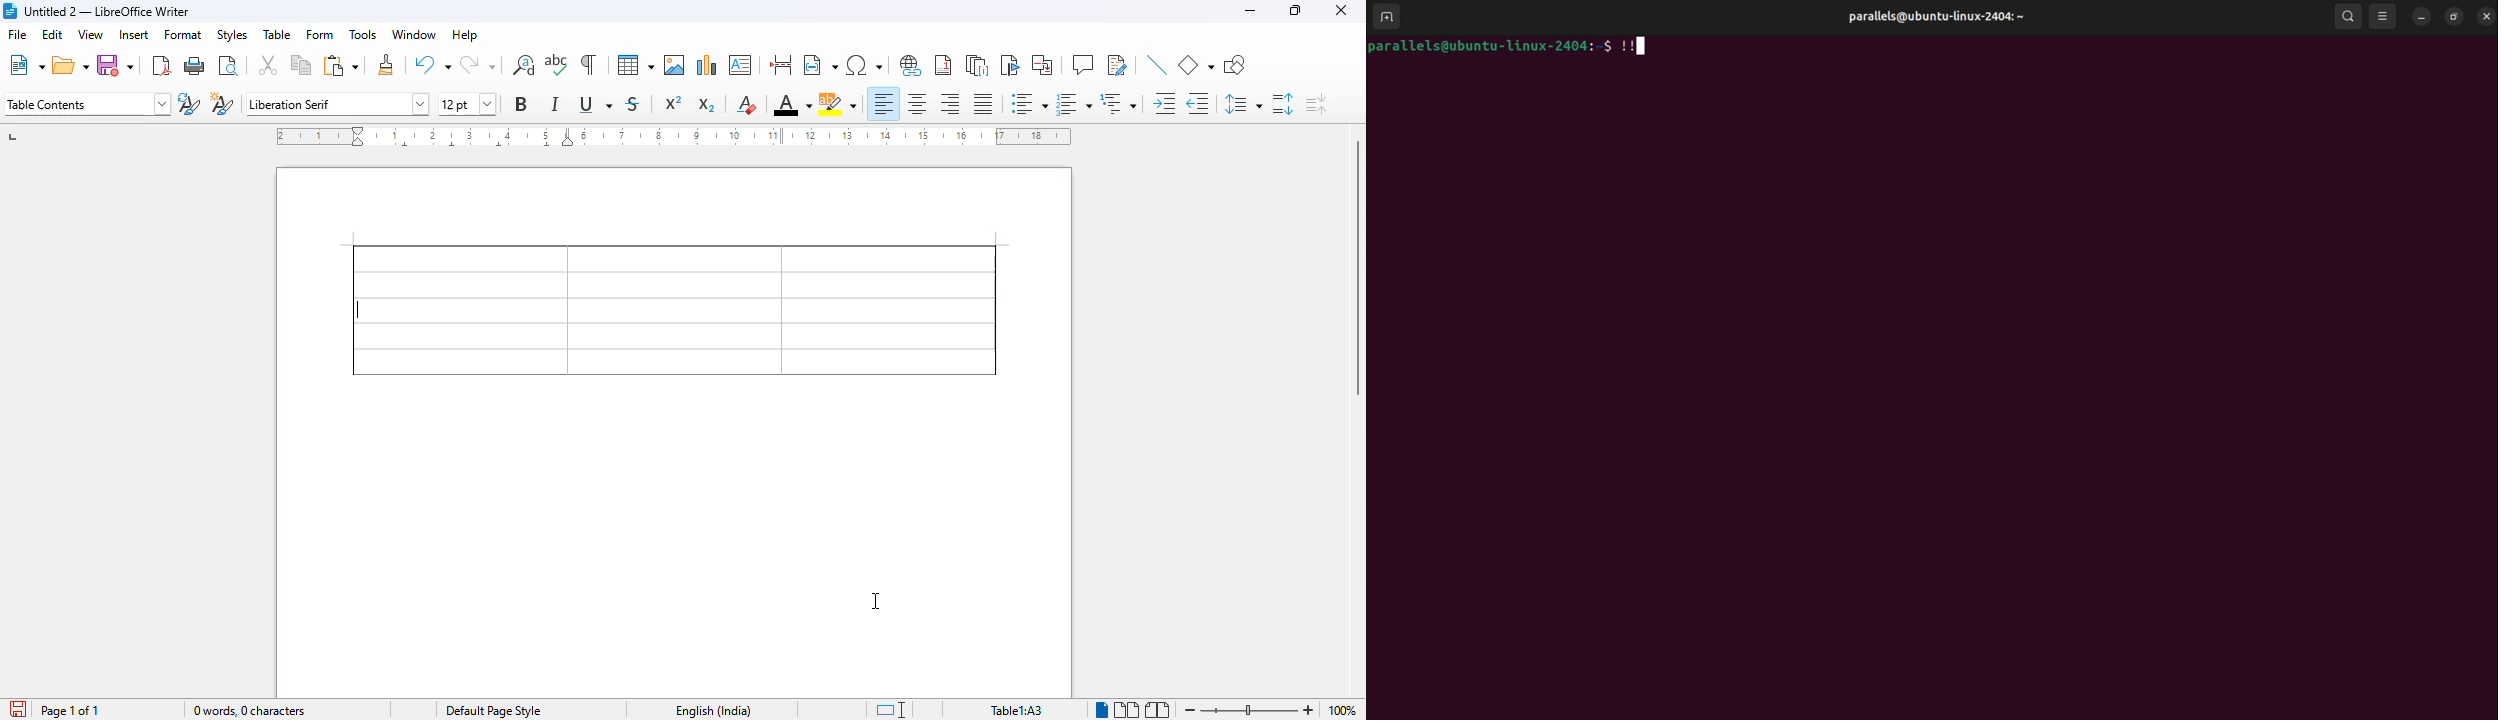  I want to click on zoom factor, so click(1342, 710).